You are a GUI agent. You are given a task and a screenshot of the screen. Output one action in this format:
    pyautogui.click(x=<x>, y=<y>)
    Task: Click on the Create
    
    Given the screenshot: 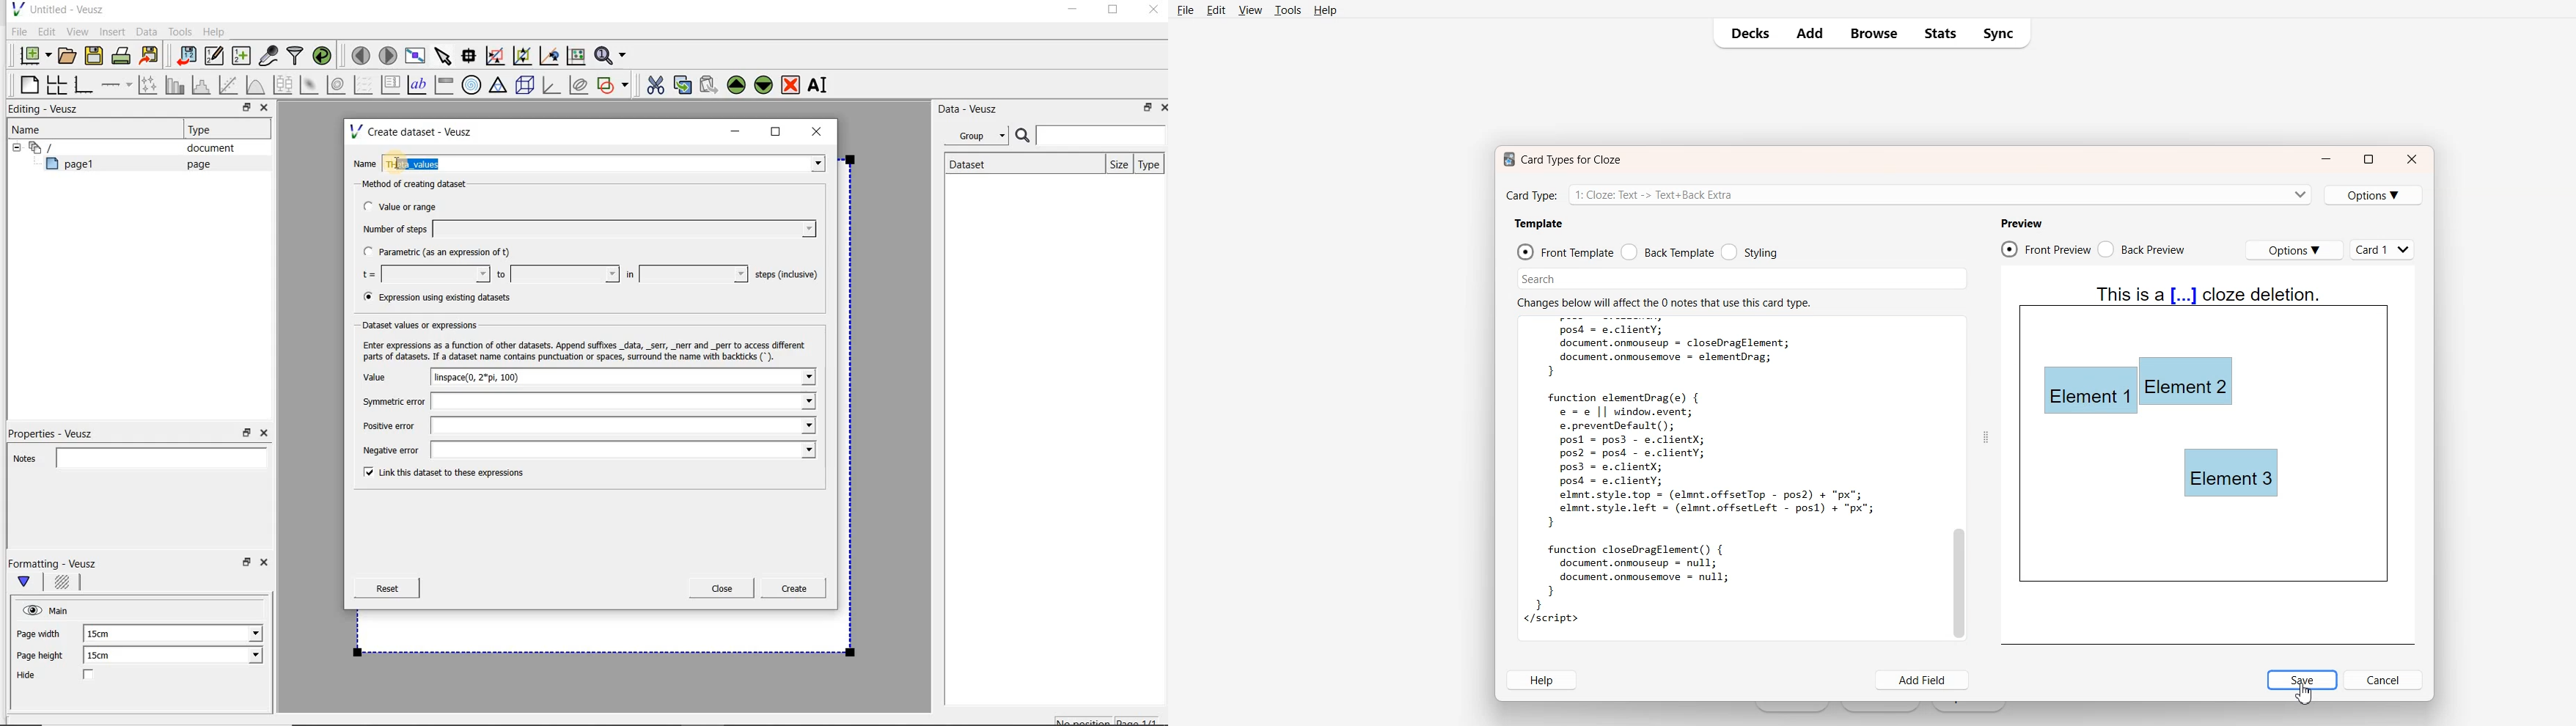 What is the action you would take?
    pyautogui.click(x=789, y=590)
    